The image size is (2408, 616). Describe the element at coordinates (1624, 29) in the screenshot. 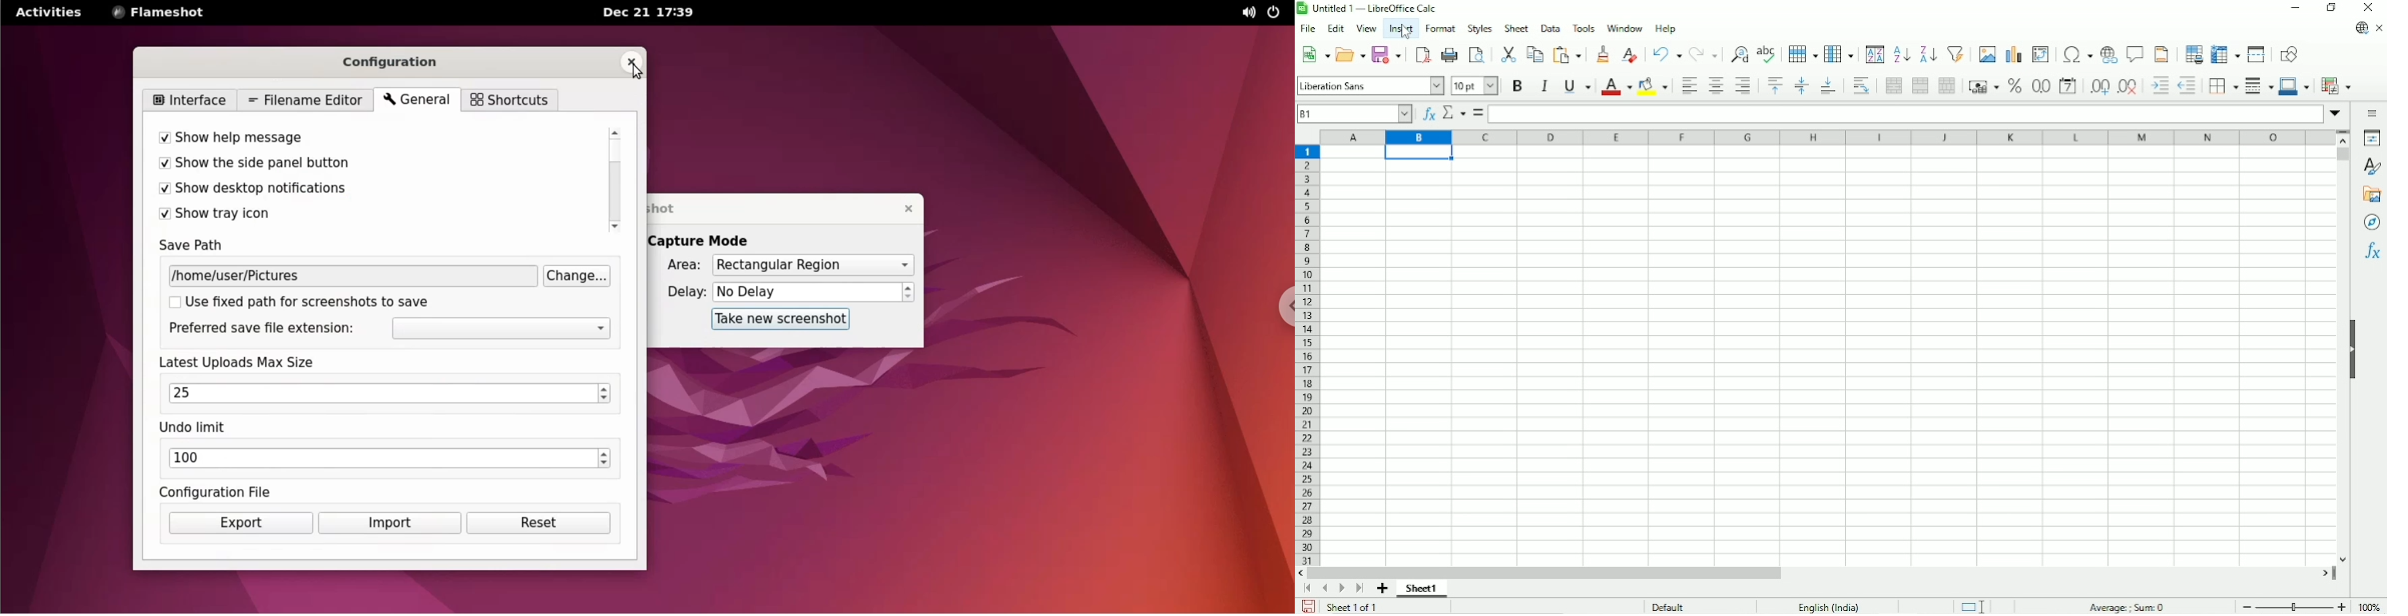

I see `Window` at that location.